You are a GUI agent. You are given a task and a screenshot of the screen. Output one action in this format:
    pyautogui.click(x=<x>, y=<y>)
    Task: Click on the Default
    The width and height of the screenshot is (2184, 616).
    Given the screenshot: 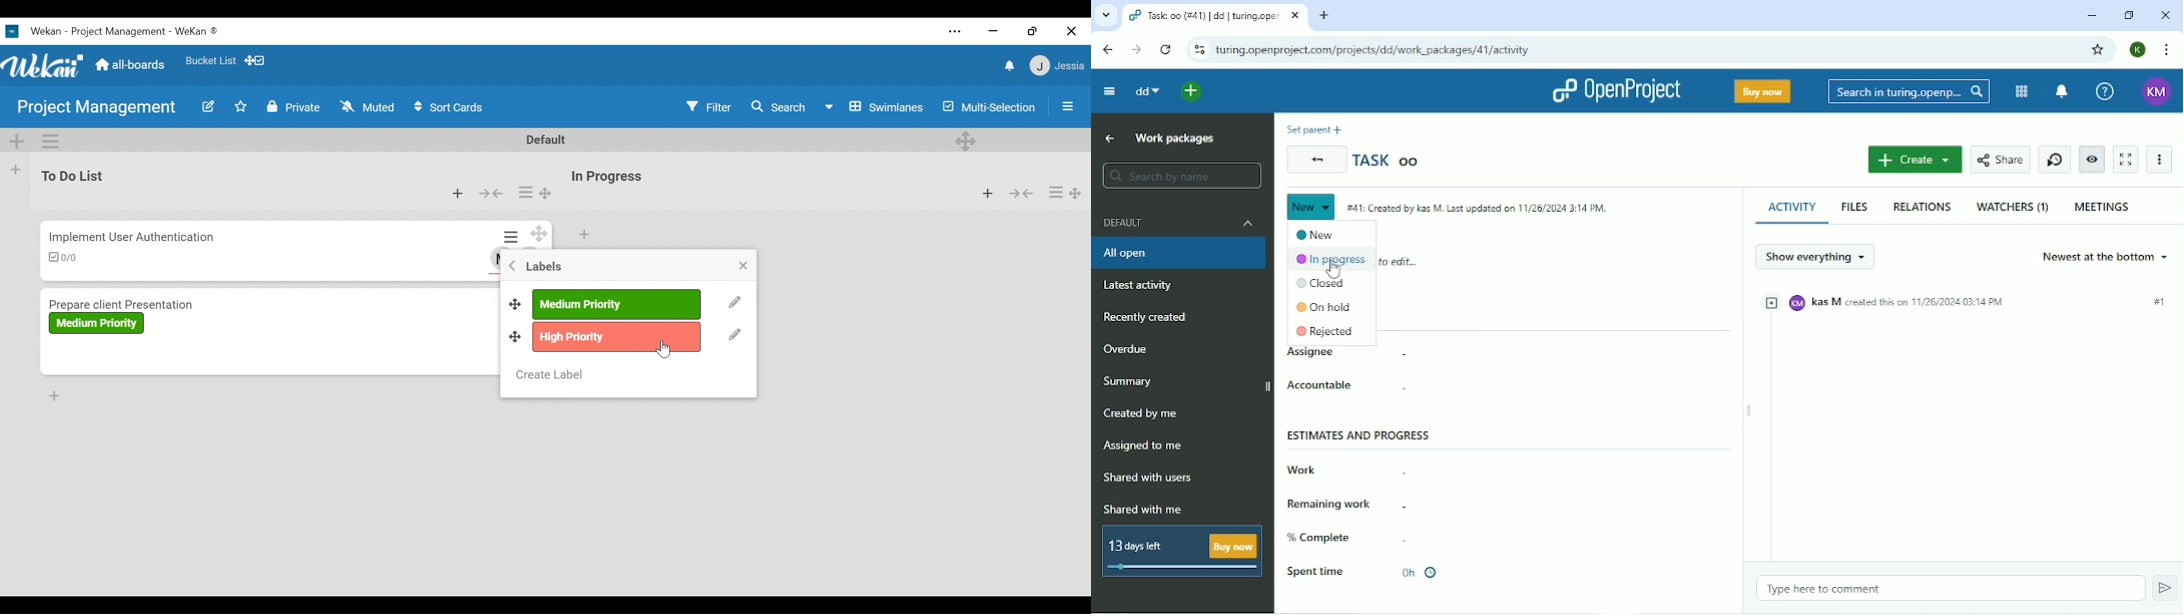 What is the action you would take?
    pyautogui.click(x=547, y=140)
    